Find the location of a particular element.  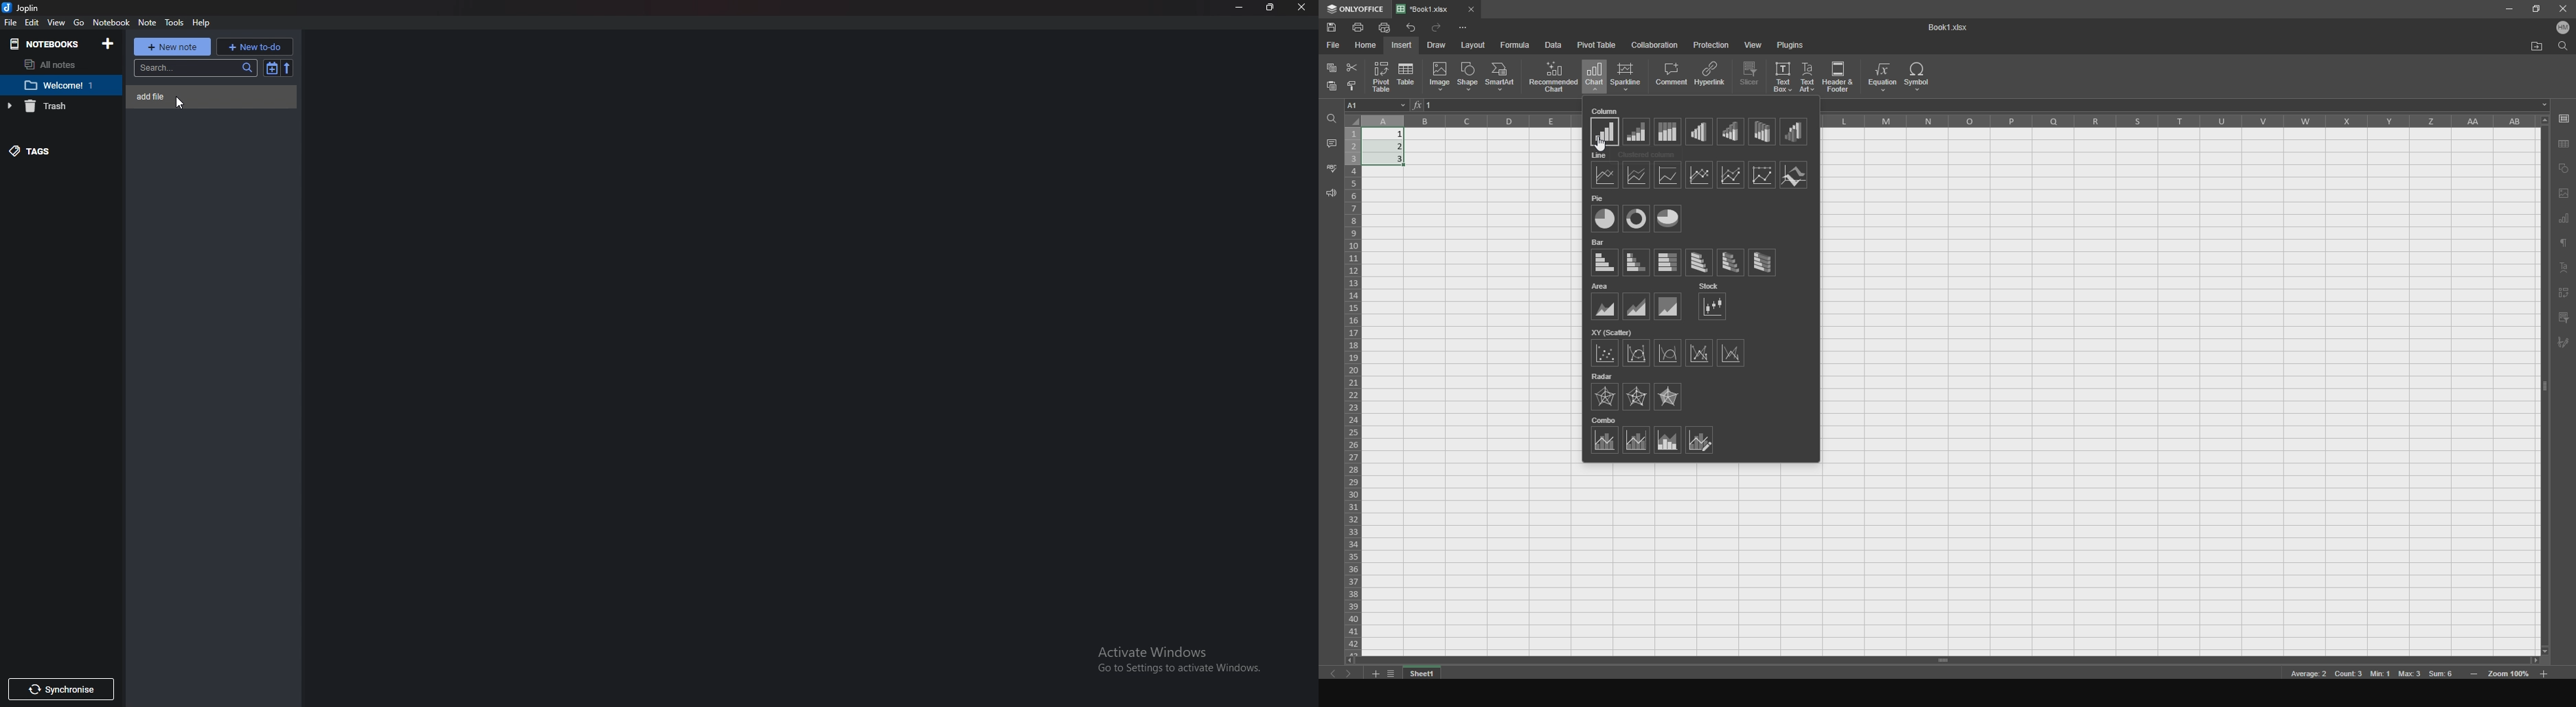

Edit is located at coordinates (33, 23).